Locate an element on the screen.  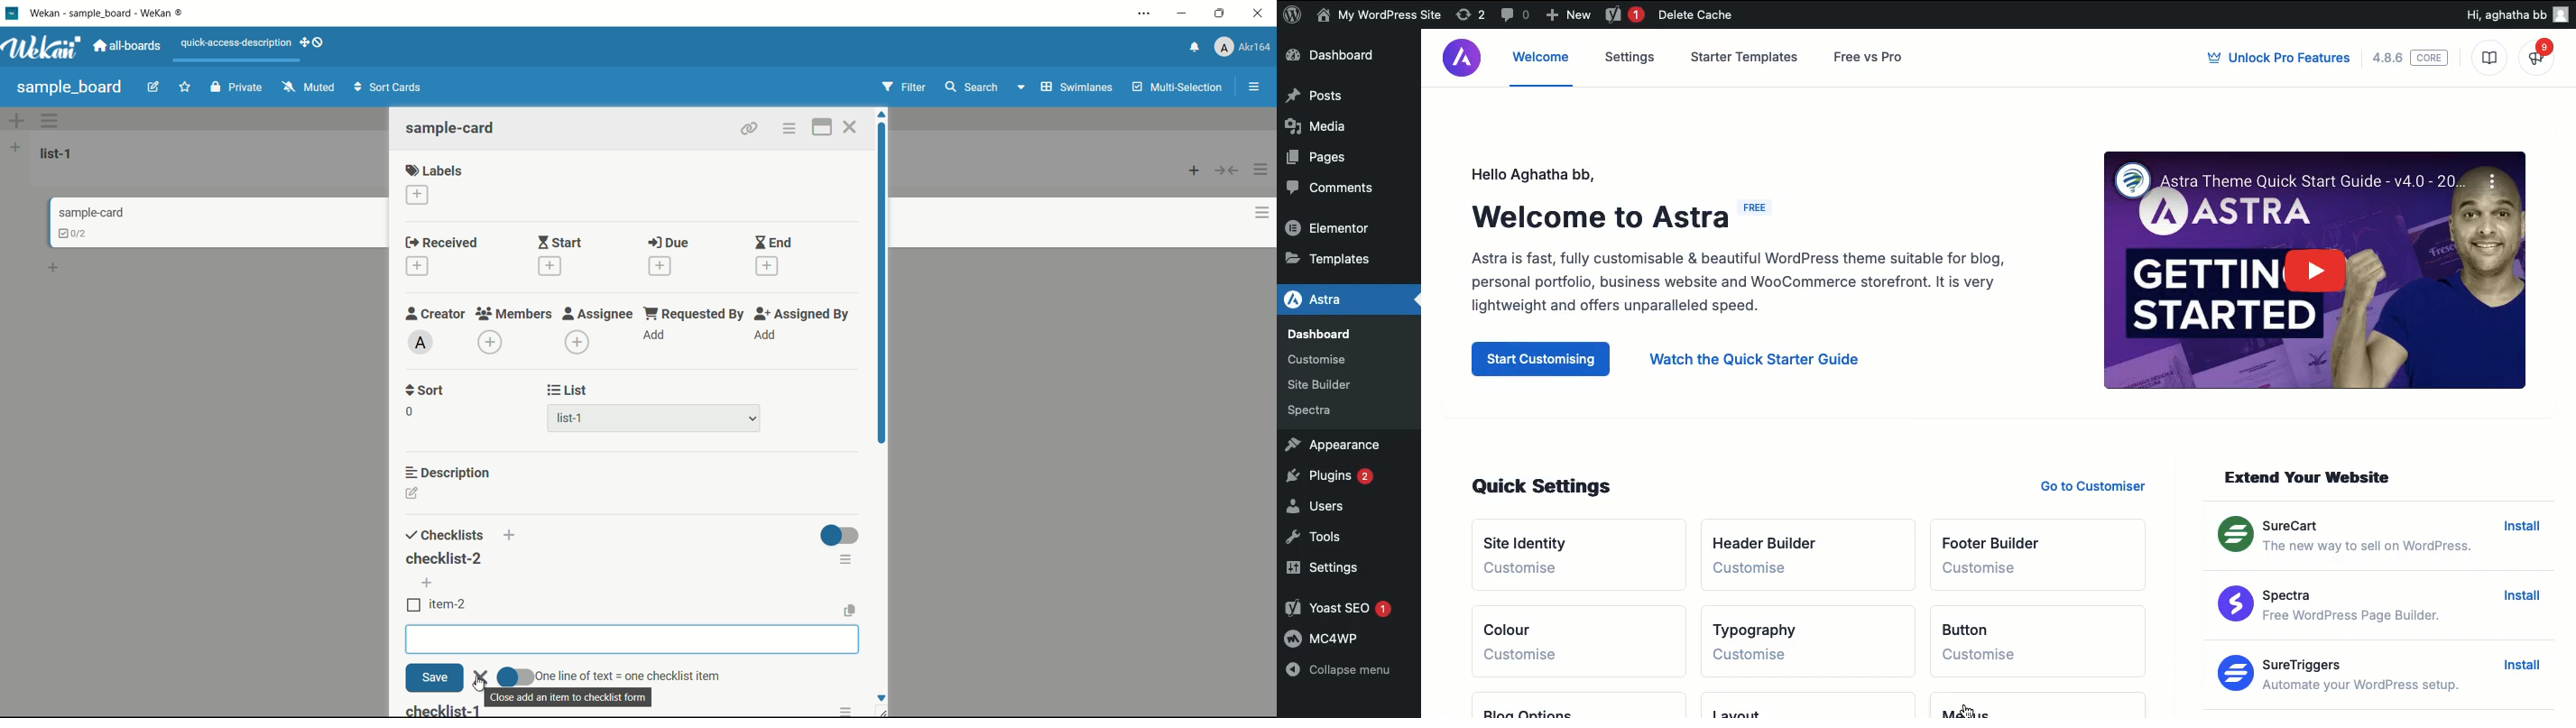
dropdown is located at coordinates (753, 419).